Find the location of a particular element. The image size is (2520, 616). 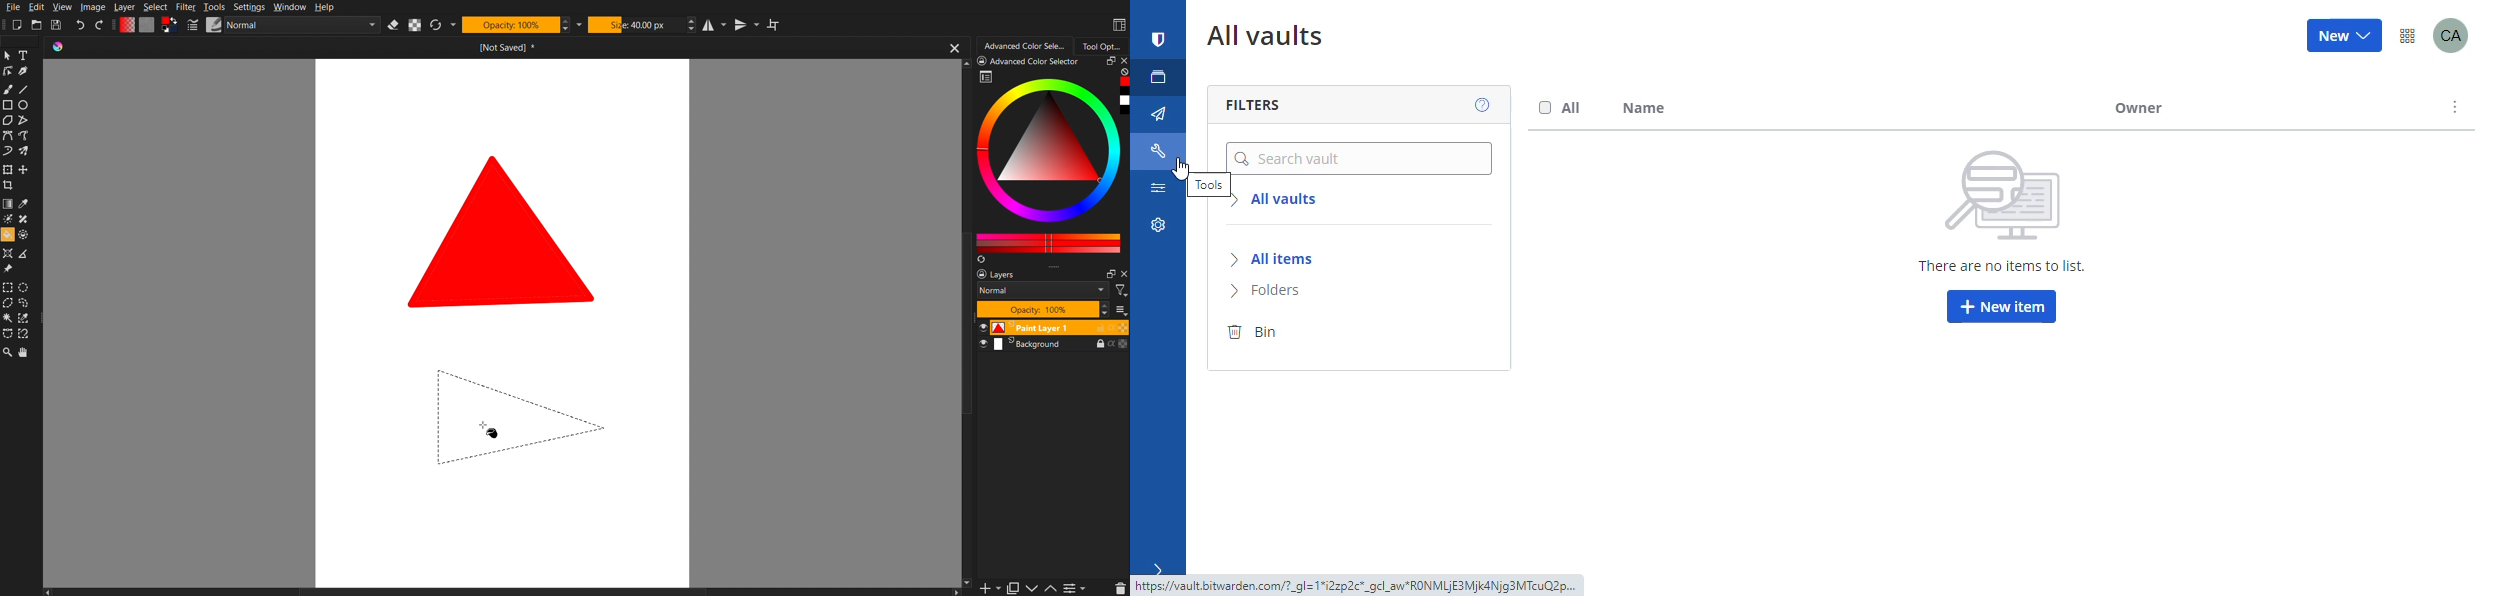

Edit is located at coordinates (41, 8).